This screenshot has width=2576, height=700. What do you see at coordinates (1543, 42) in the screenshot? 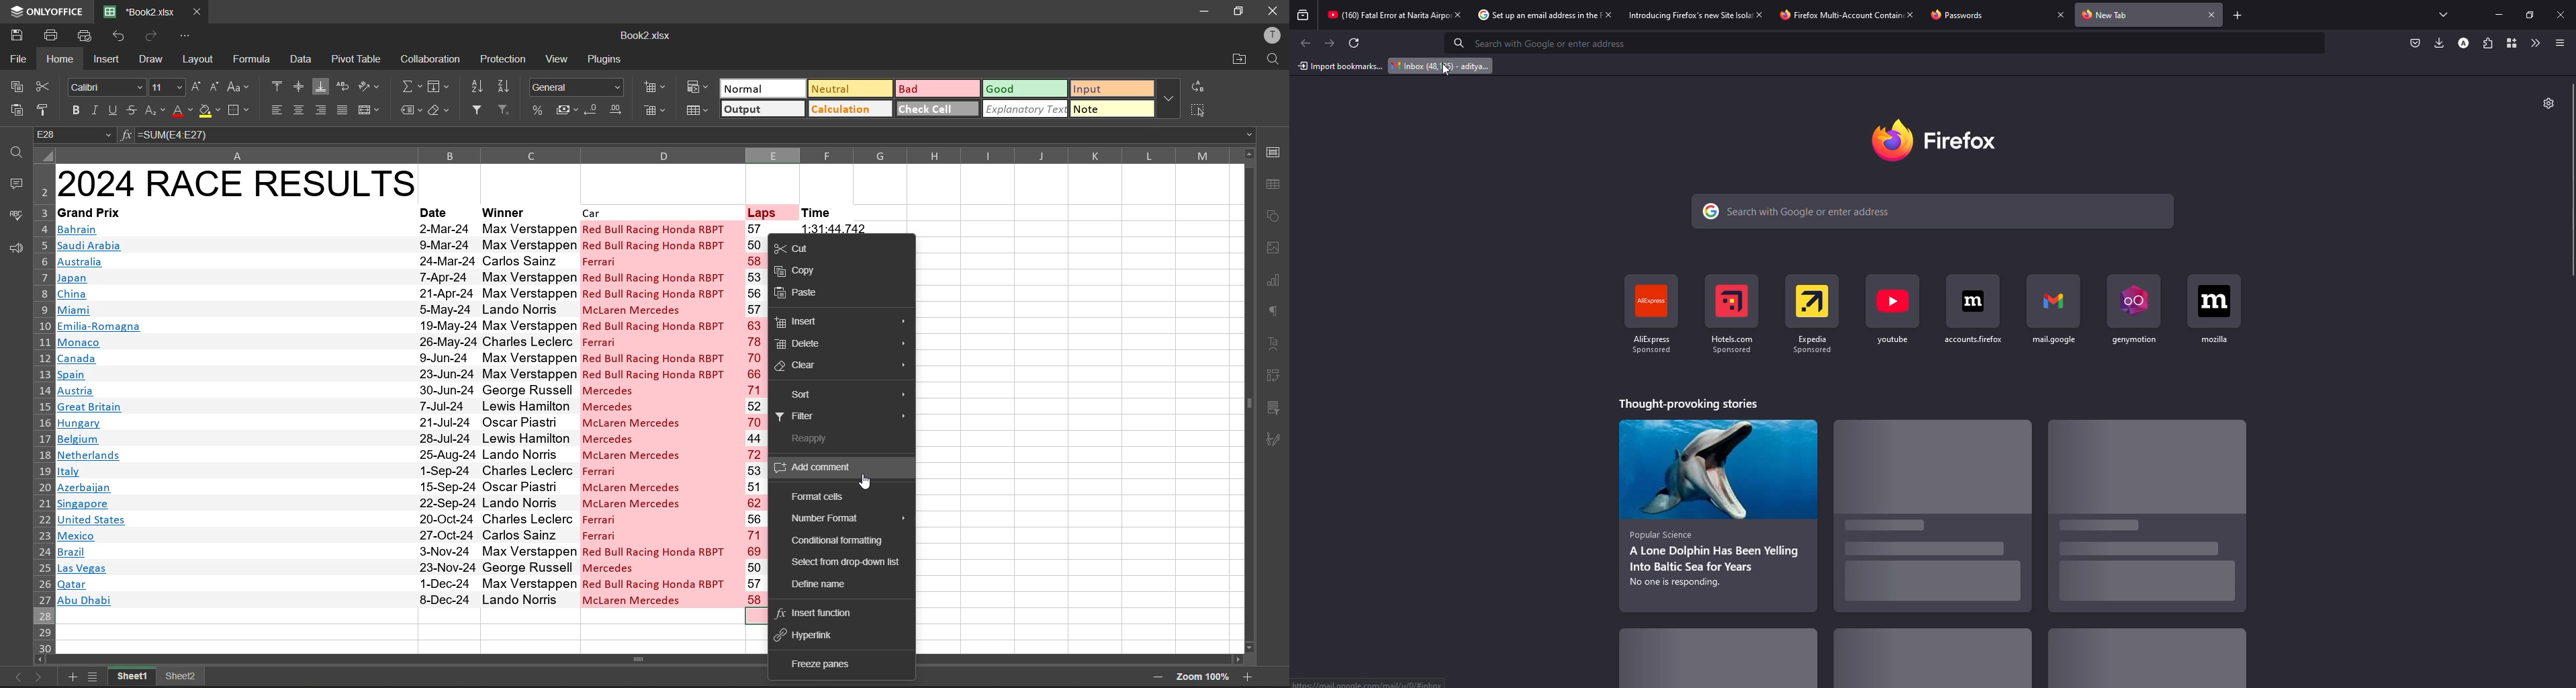
I see `search` at bounding box center [1543, 42].